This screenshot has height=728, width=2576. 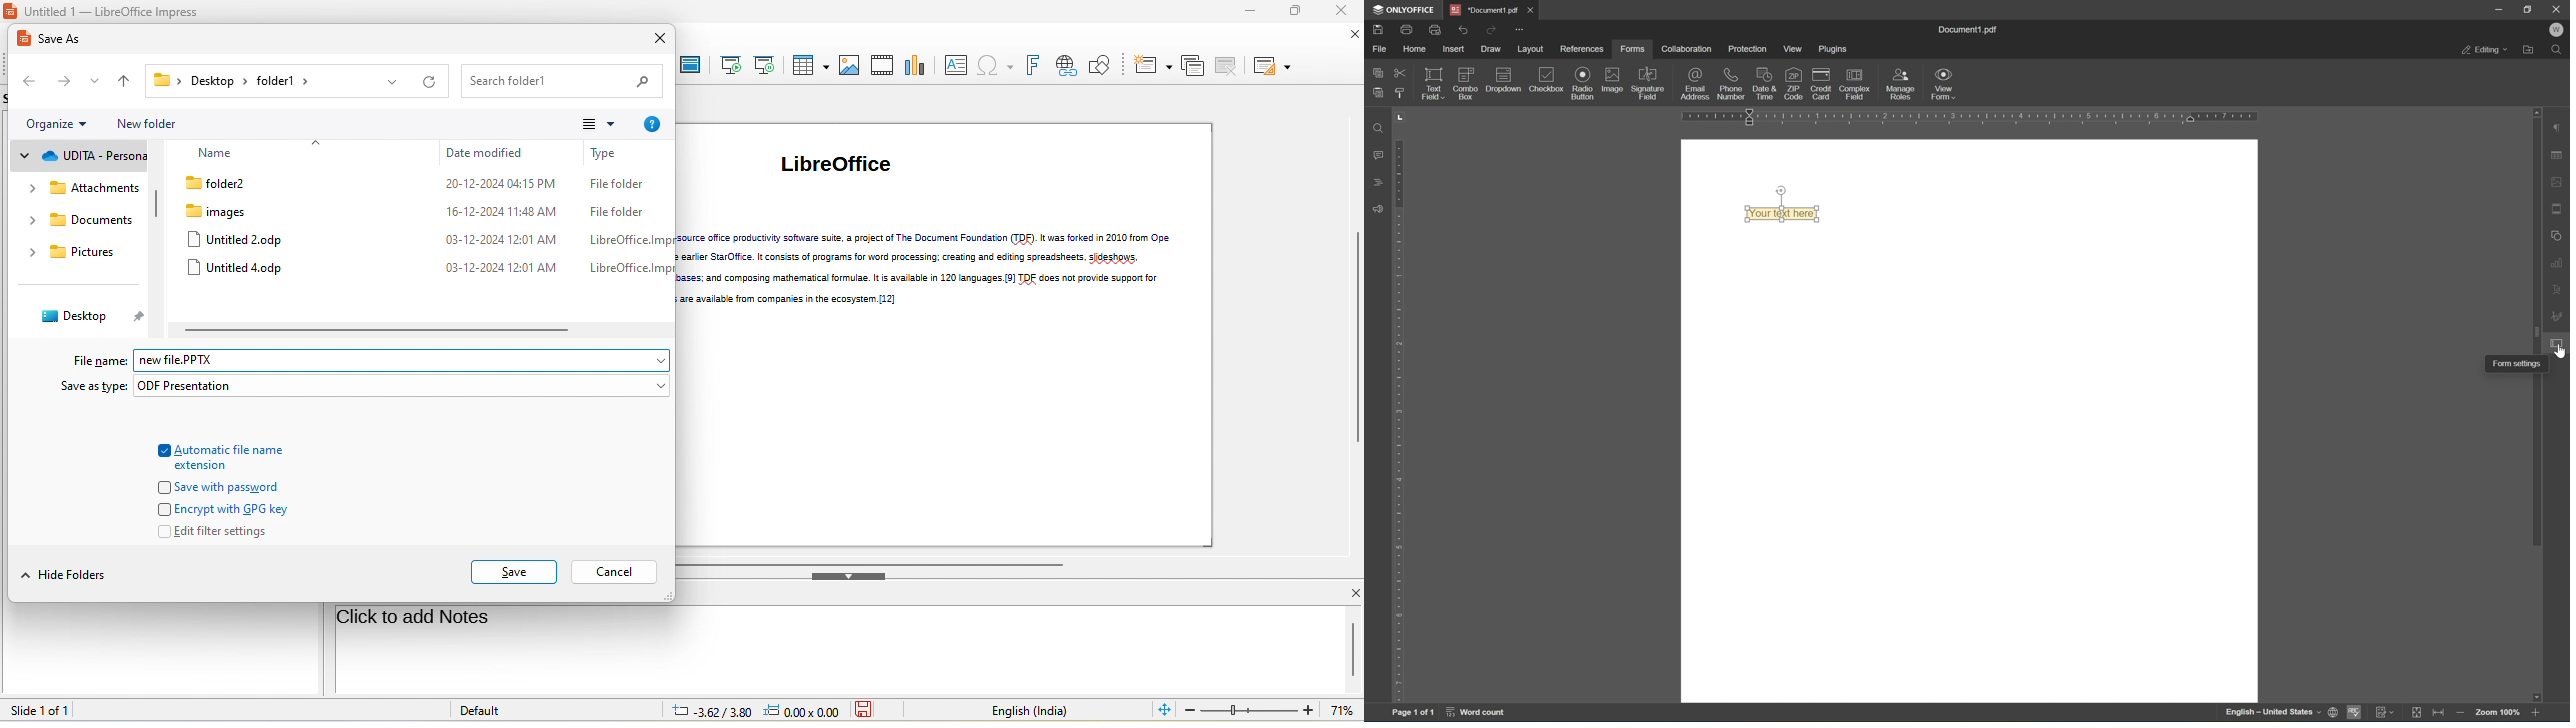 What do you see at coordinates (593, 122) in the screenshot?
I see `change your view` at bounding box center [593, 122].